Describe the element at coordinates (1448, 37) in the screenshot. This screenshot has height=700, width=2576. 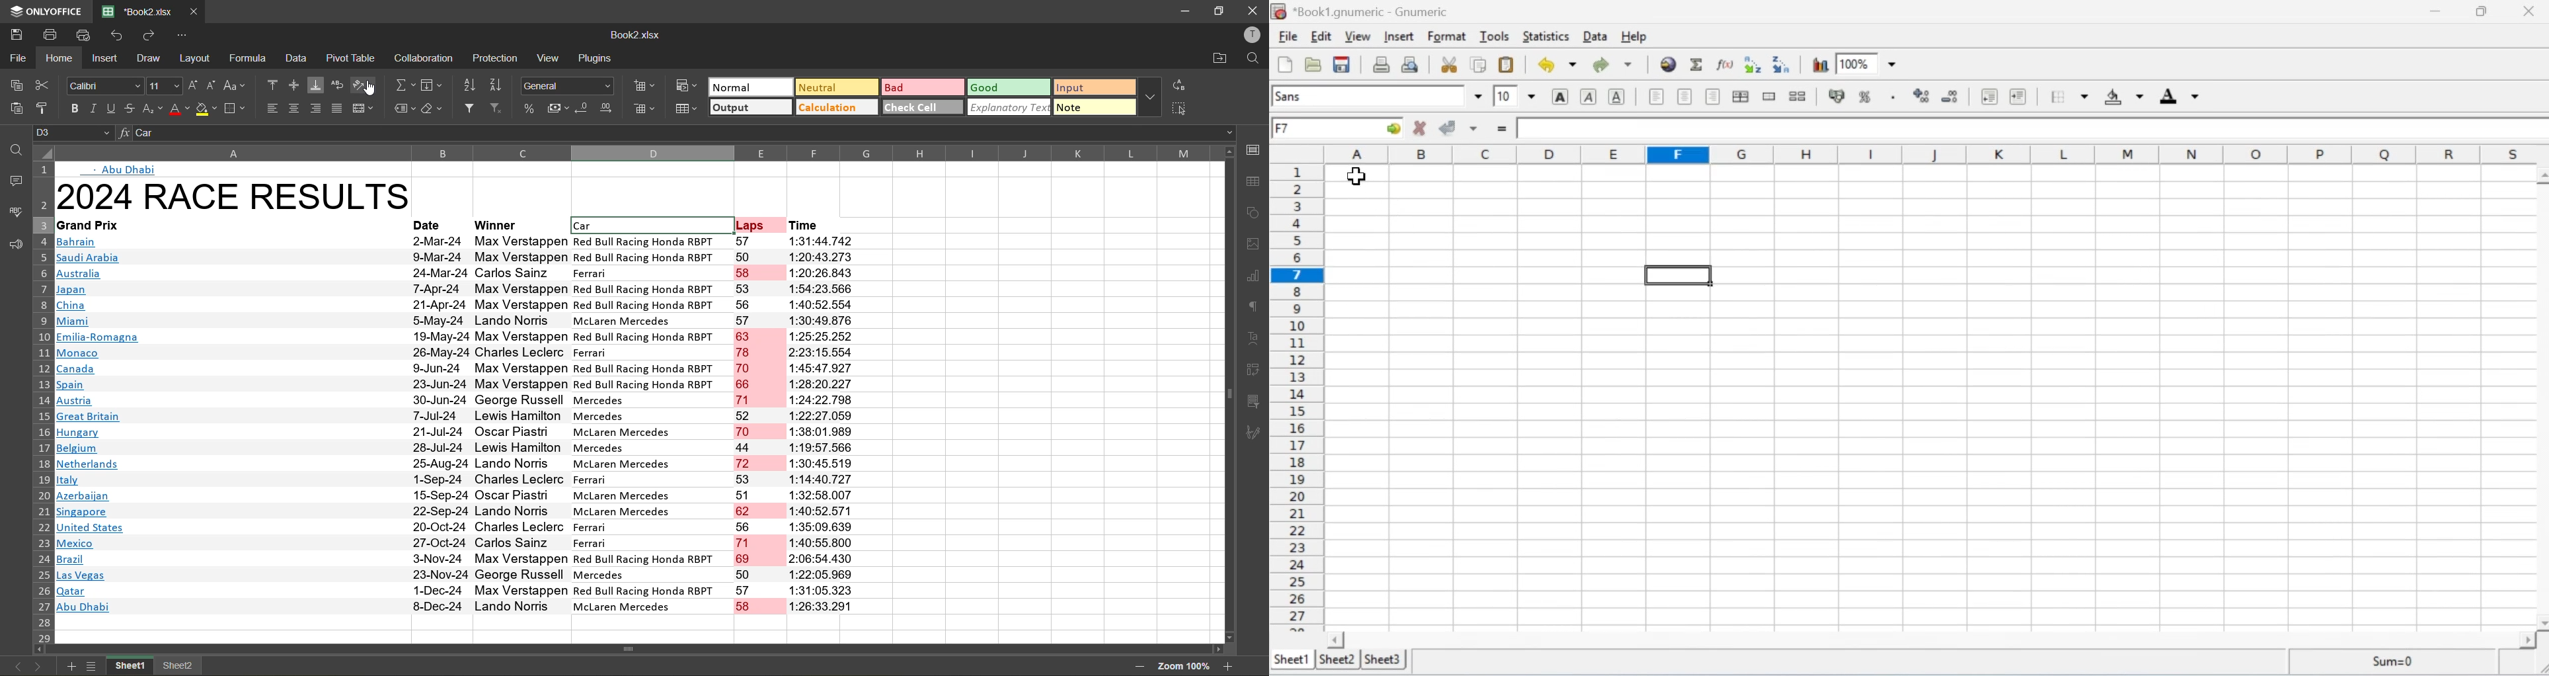
I see `Format` at that location.